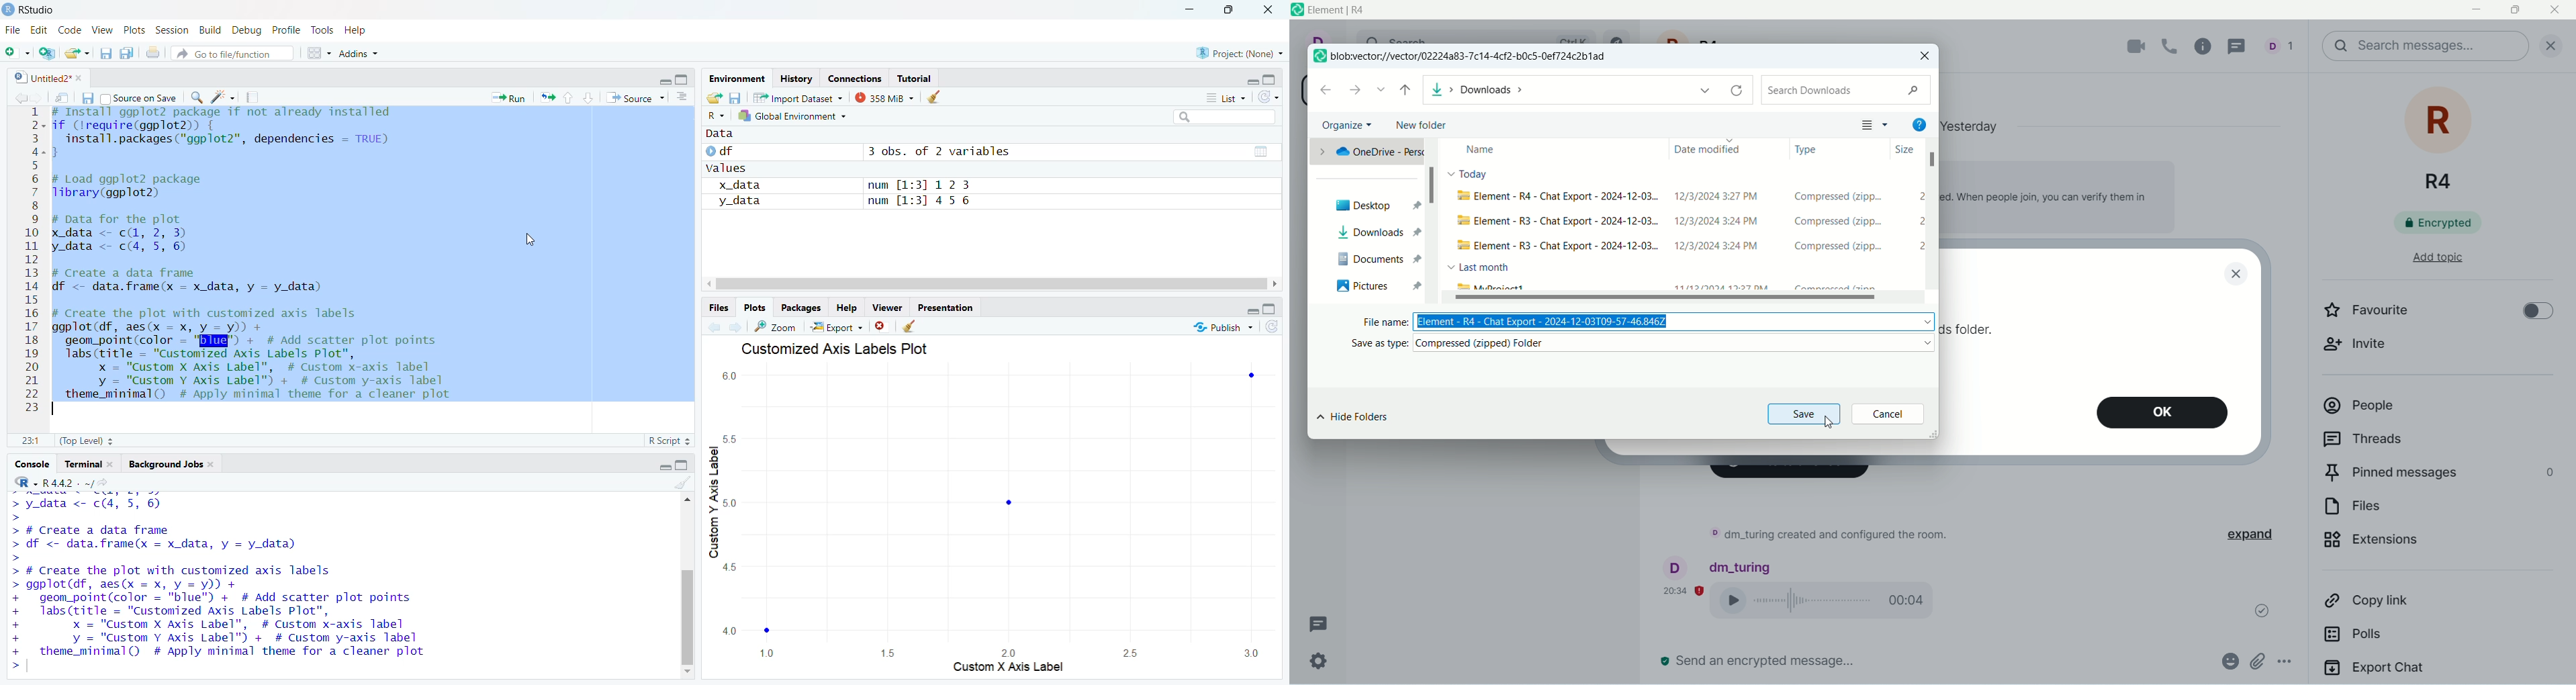  What do you see at coordinates (1353, 419) in the screenshot?
I see `hide folders` at bounding box center [1353, 419].